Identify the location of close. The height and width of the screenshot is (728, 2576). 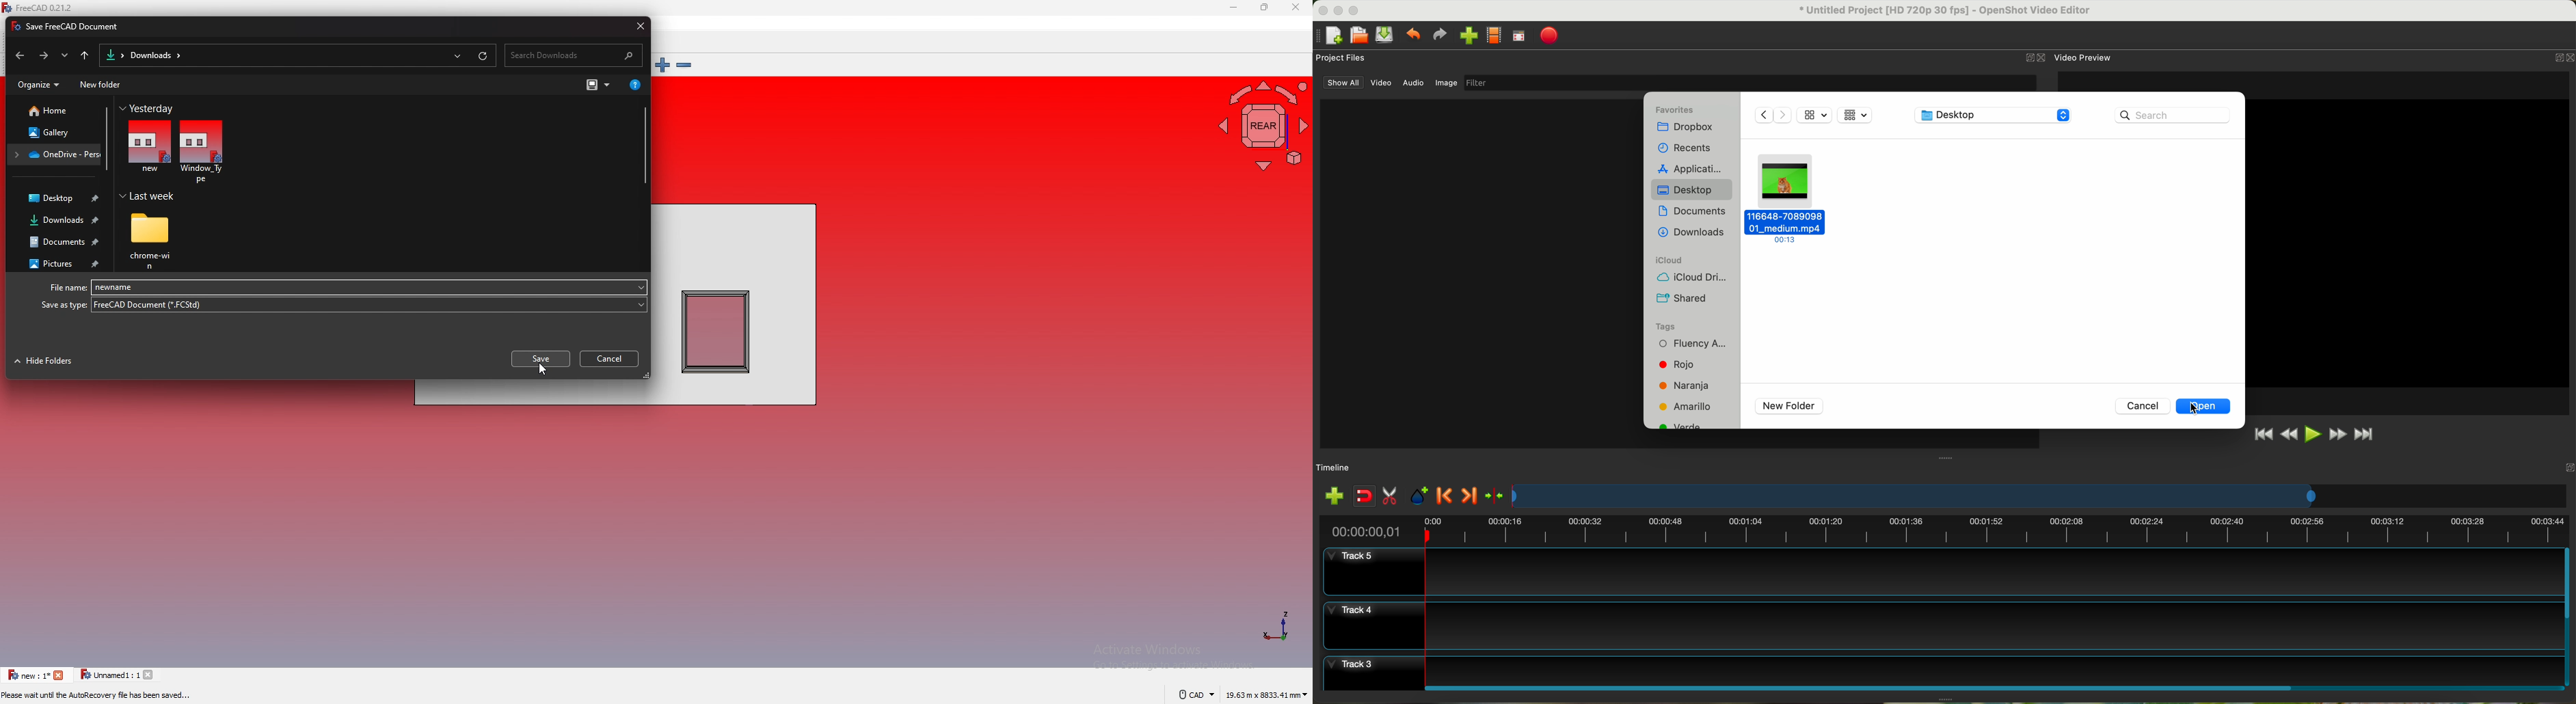
(639, 25).